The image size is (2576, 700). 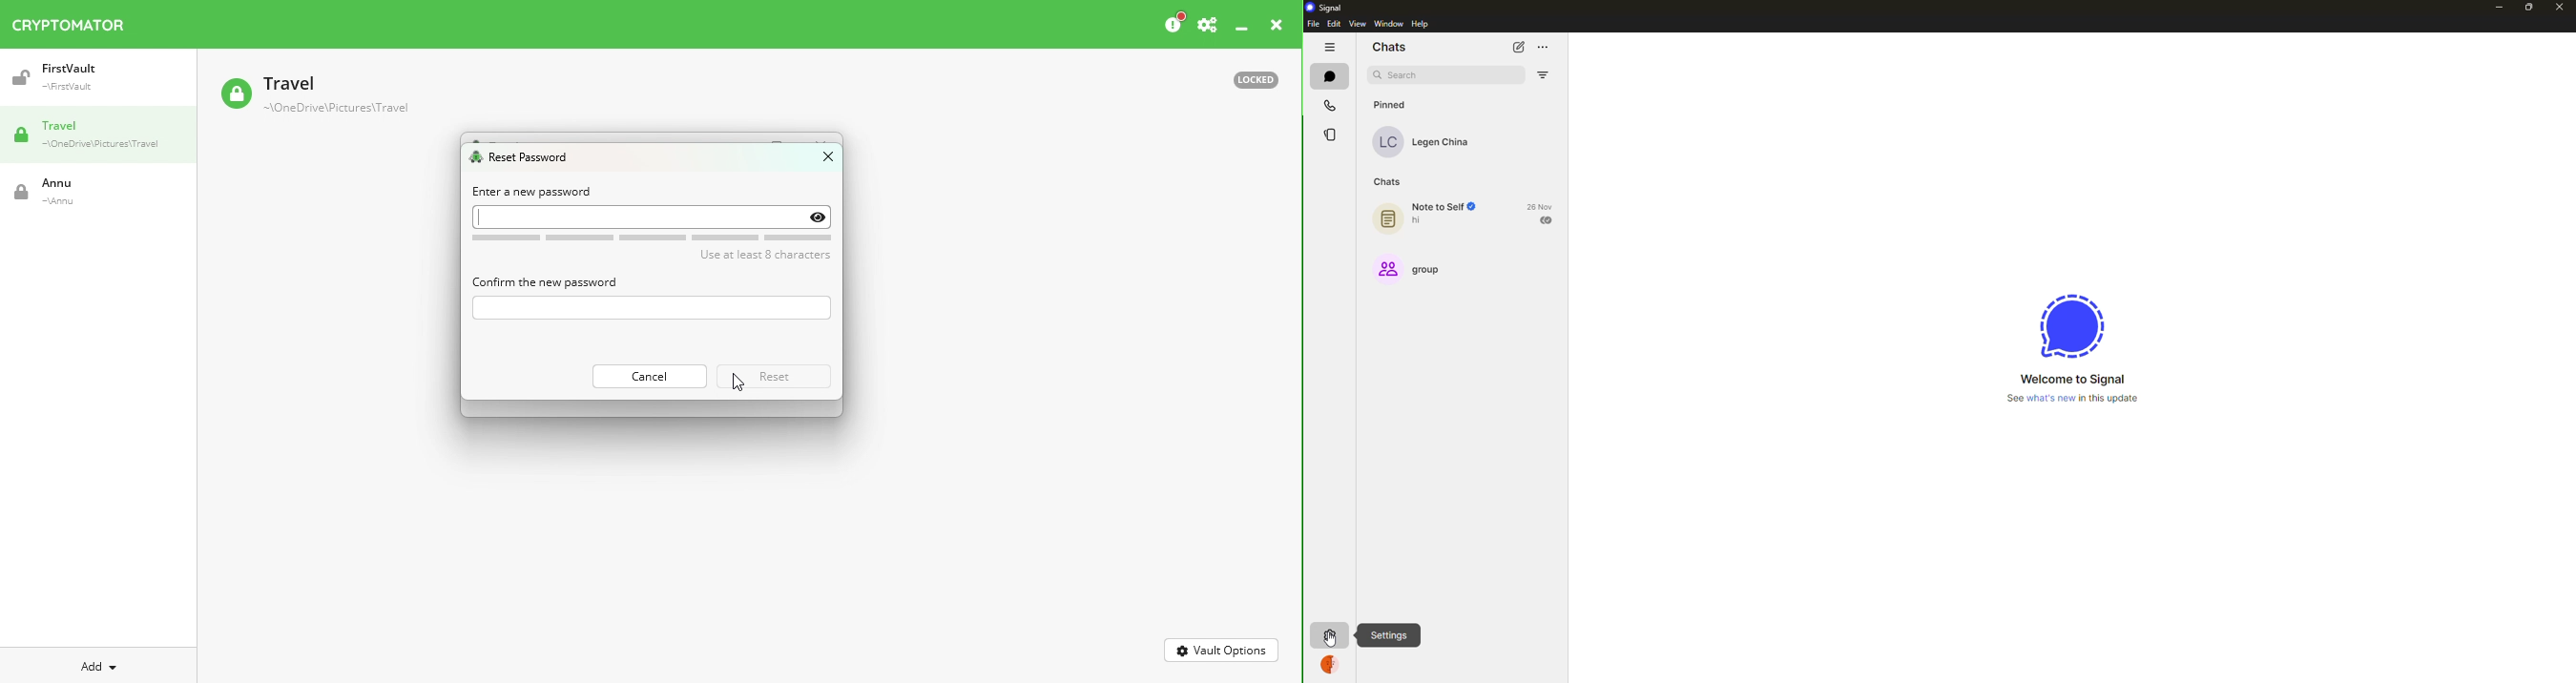 I want to click on Reset password, so click(x=524, y=158).